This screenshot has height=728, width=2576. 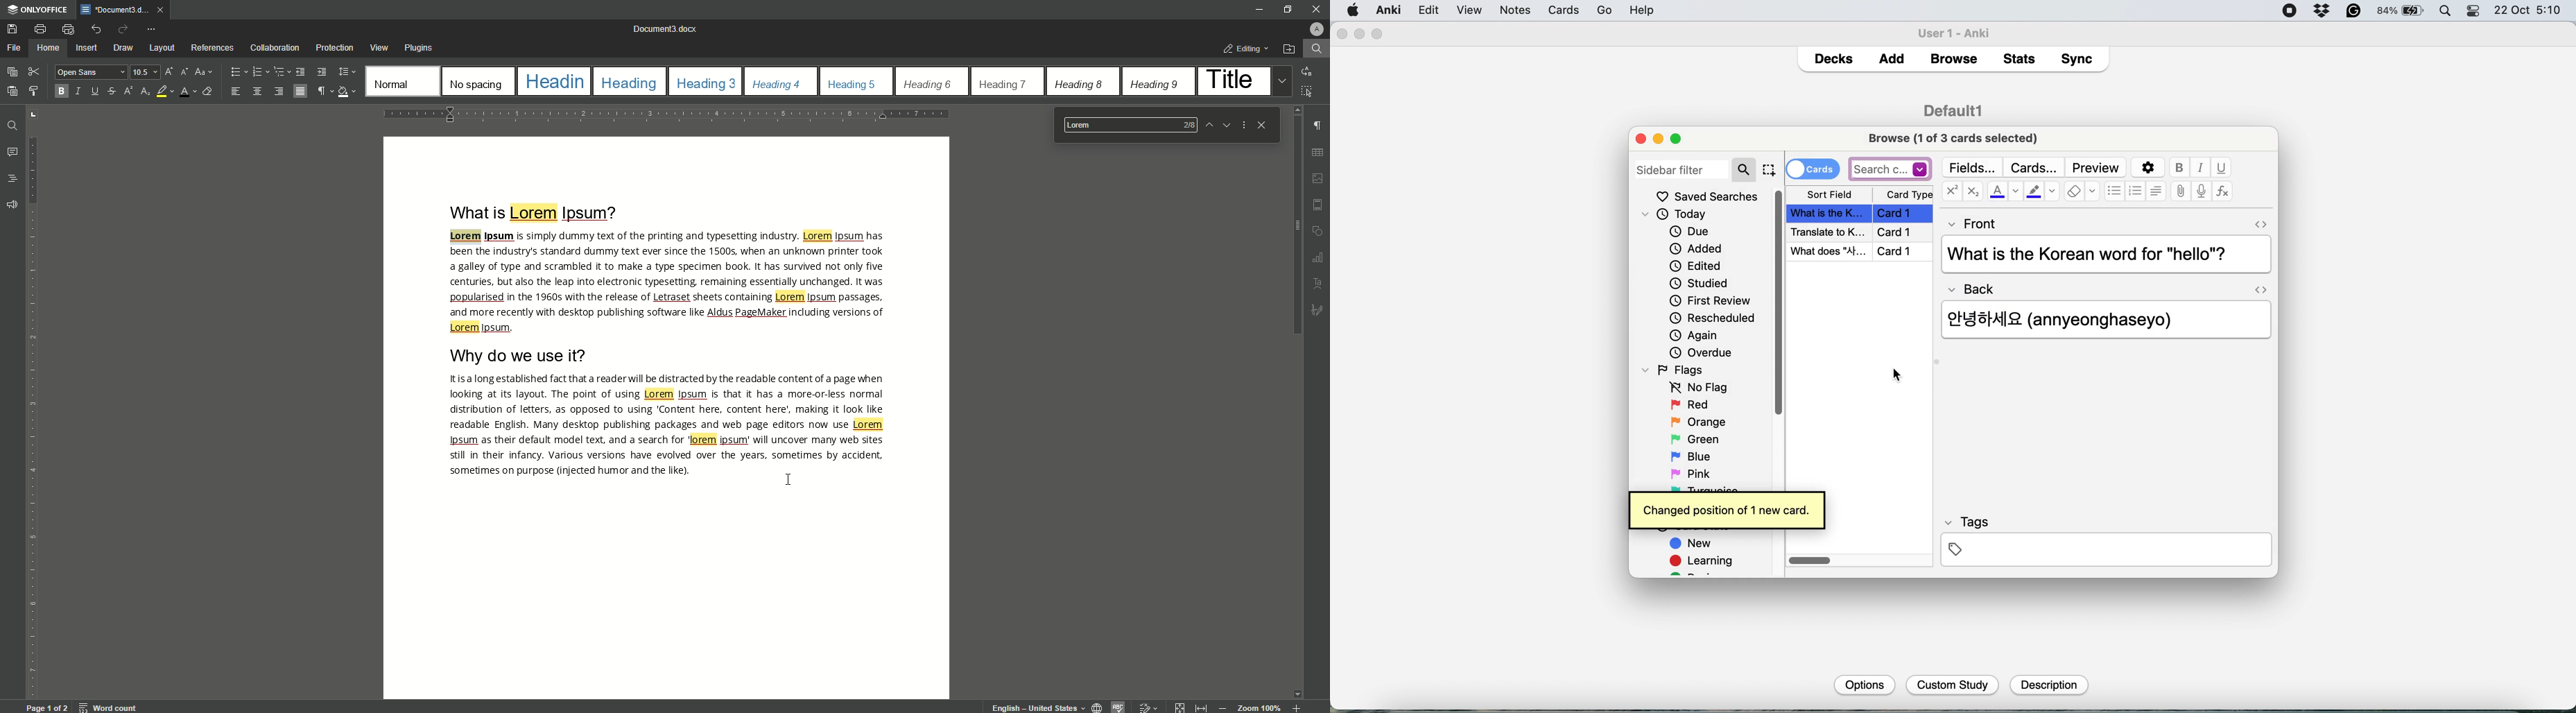 I want to click on studied, so click(x=1700, y=283).